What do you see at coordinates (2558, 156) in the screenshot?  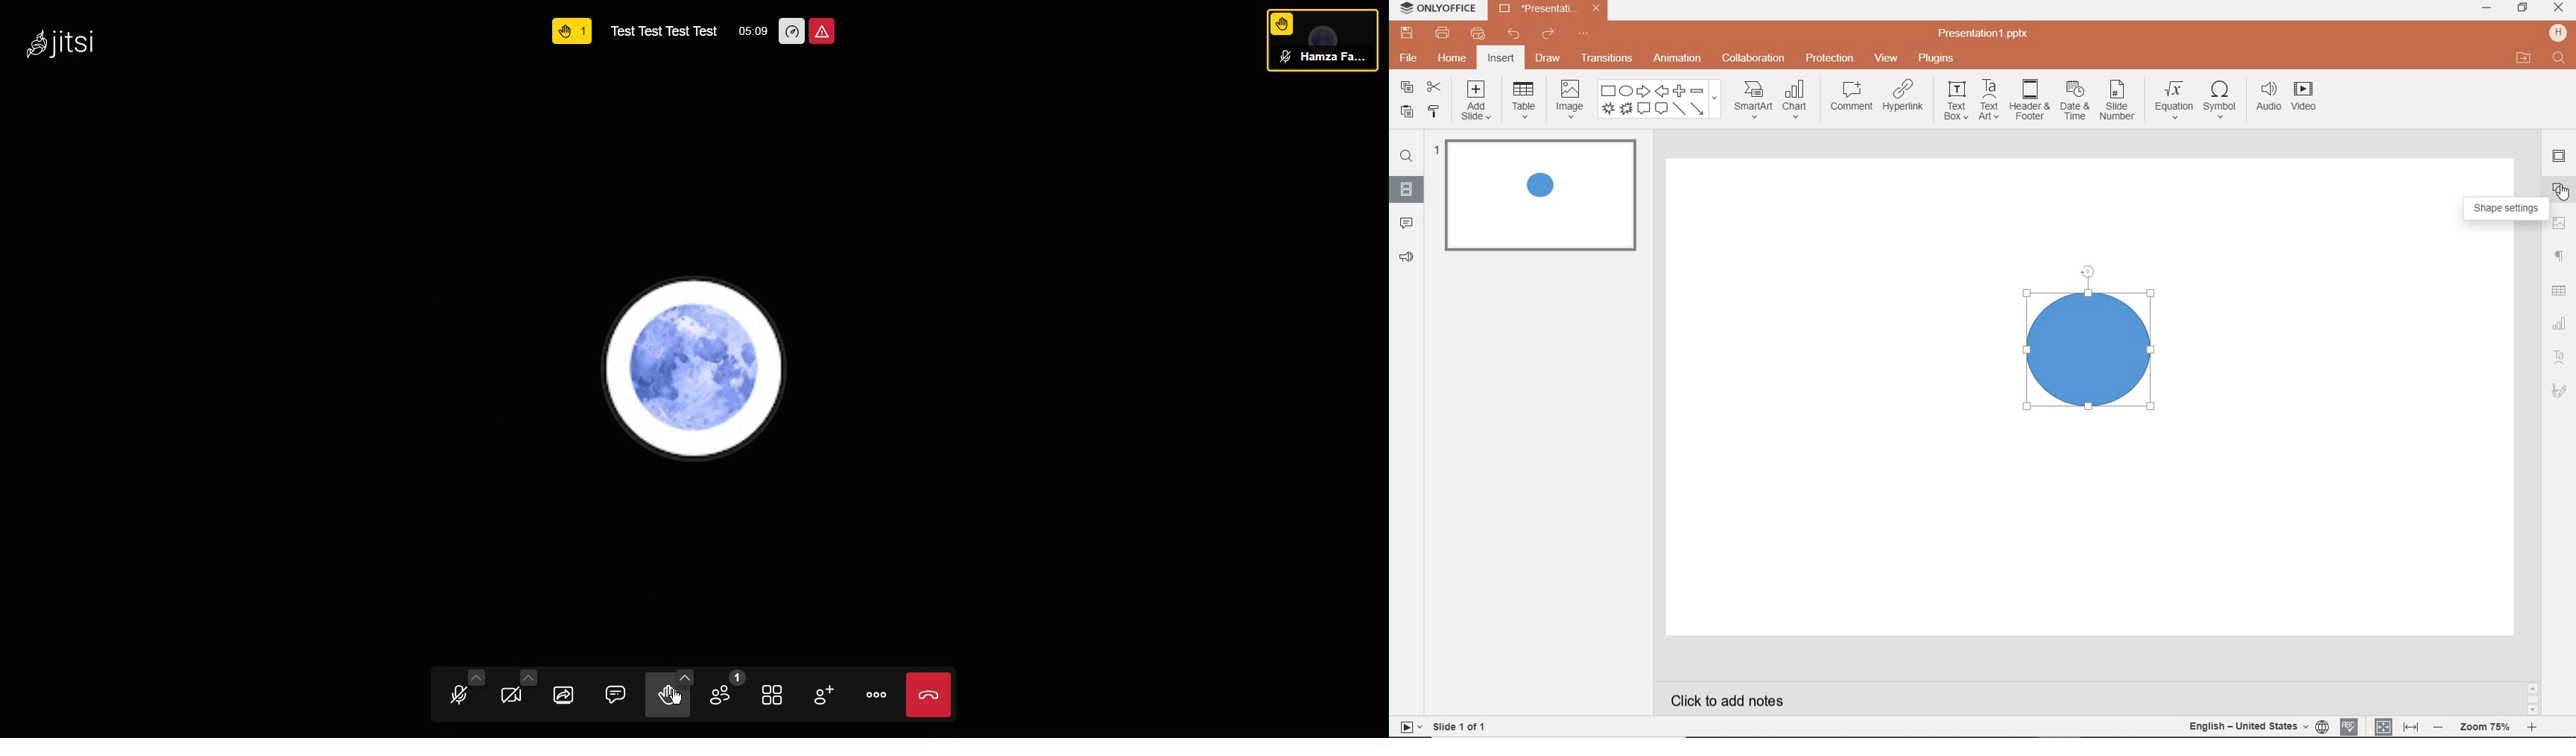 I see `slide settings` at bounding box center [2558, 156].